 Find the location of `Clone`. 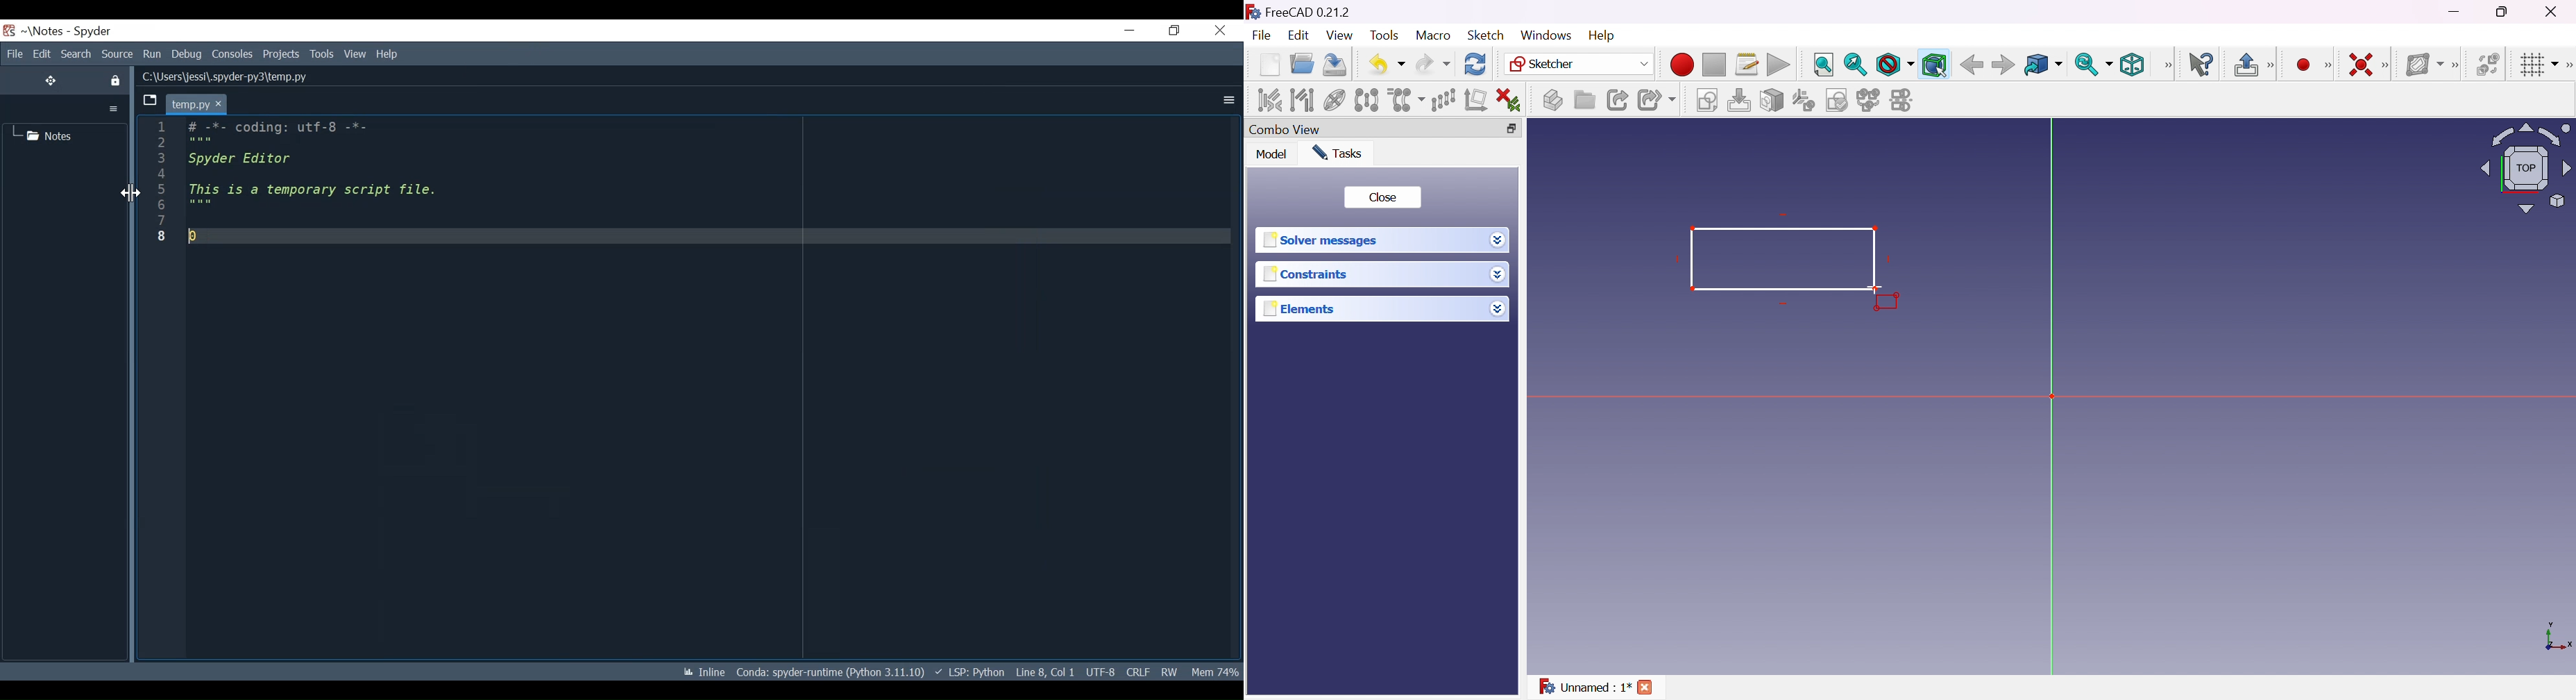

Clone is located at coordinates (1405, 100).